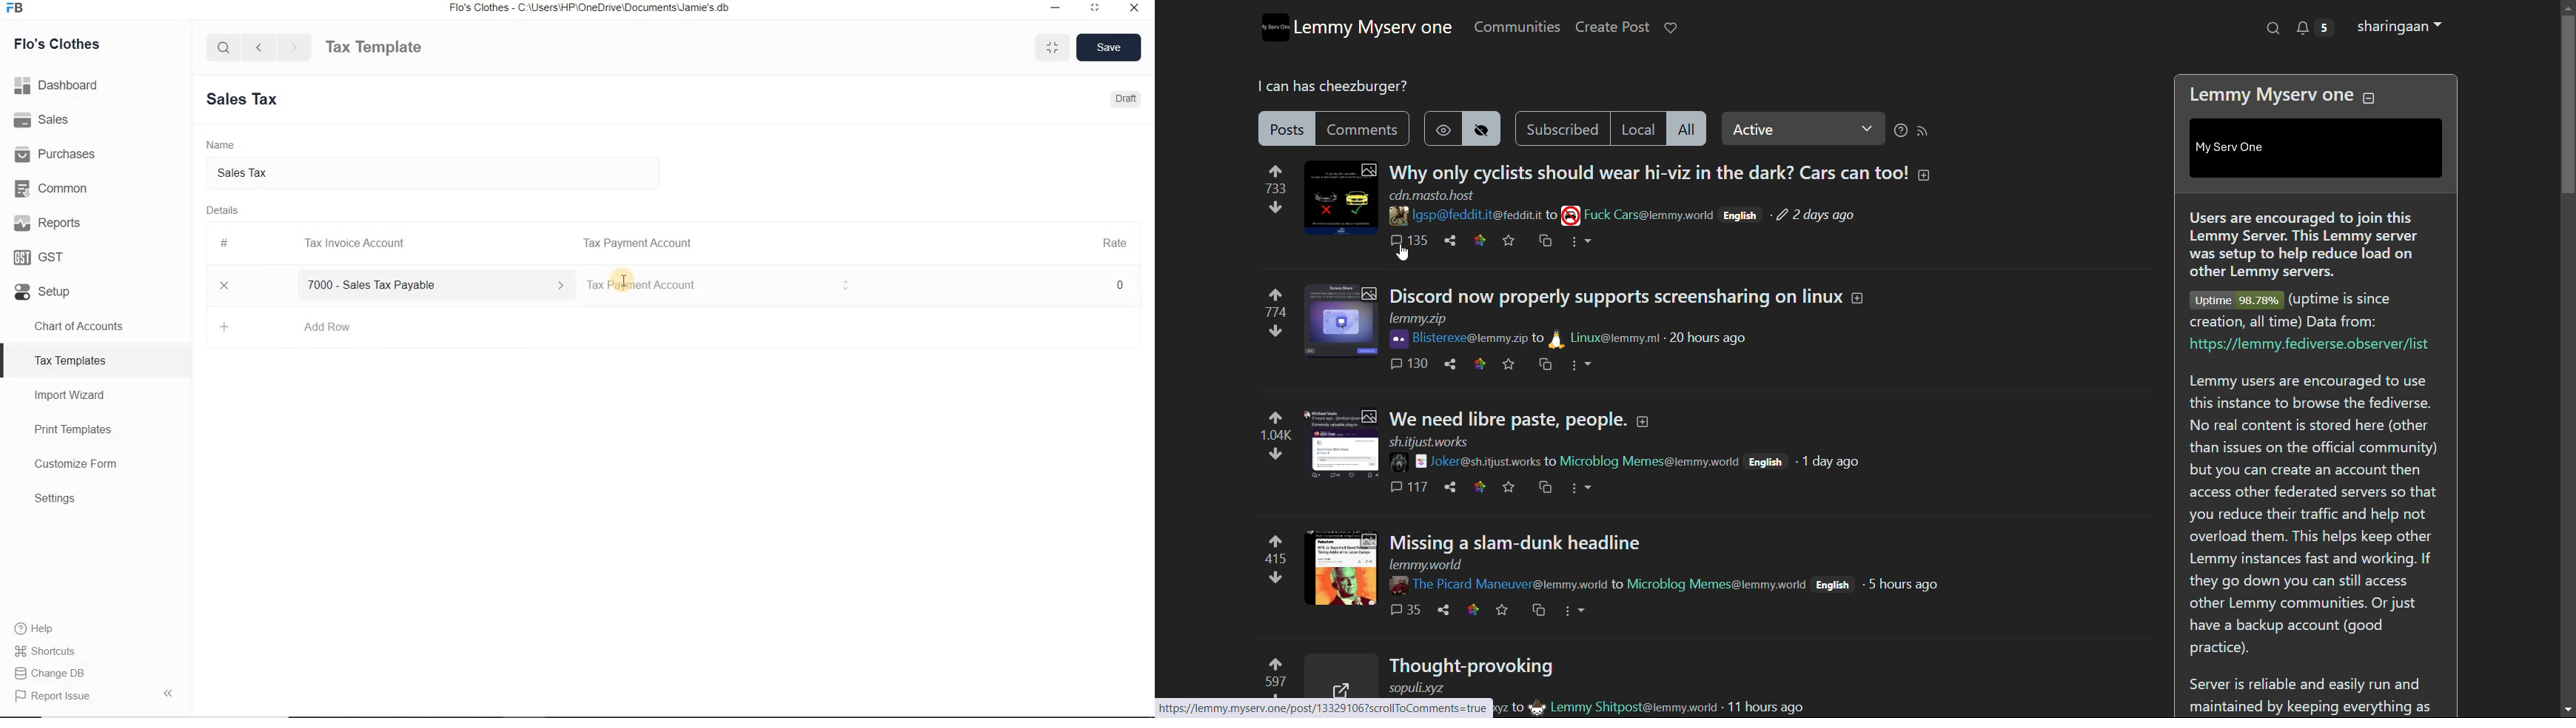 This screenshot has width=2576, height=728. I want to click on favorites, so click(1510, 486).